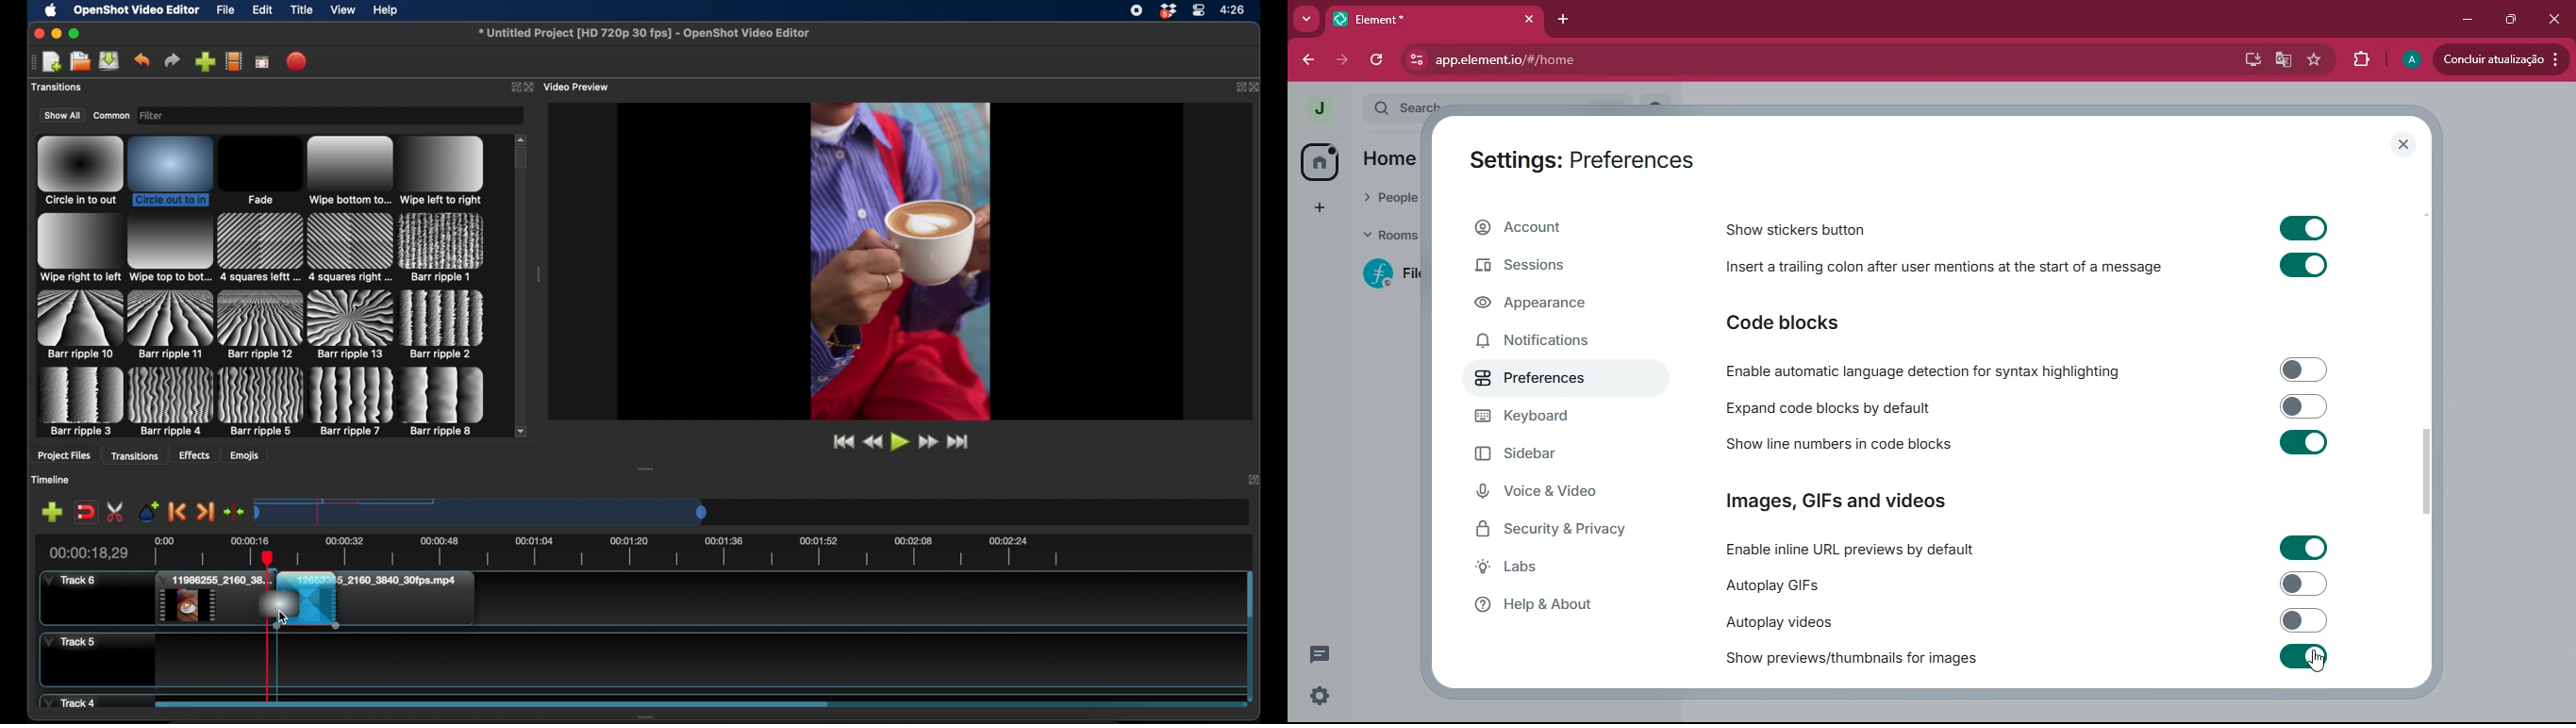 The image size is (2576, 728). Describe the element at coordinates (664, 549) in the screenshot. I see `timeline` at that location.